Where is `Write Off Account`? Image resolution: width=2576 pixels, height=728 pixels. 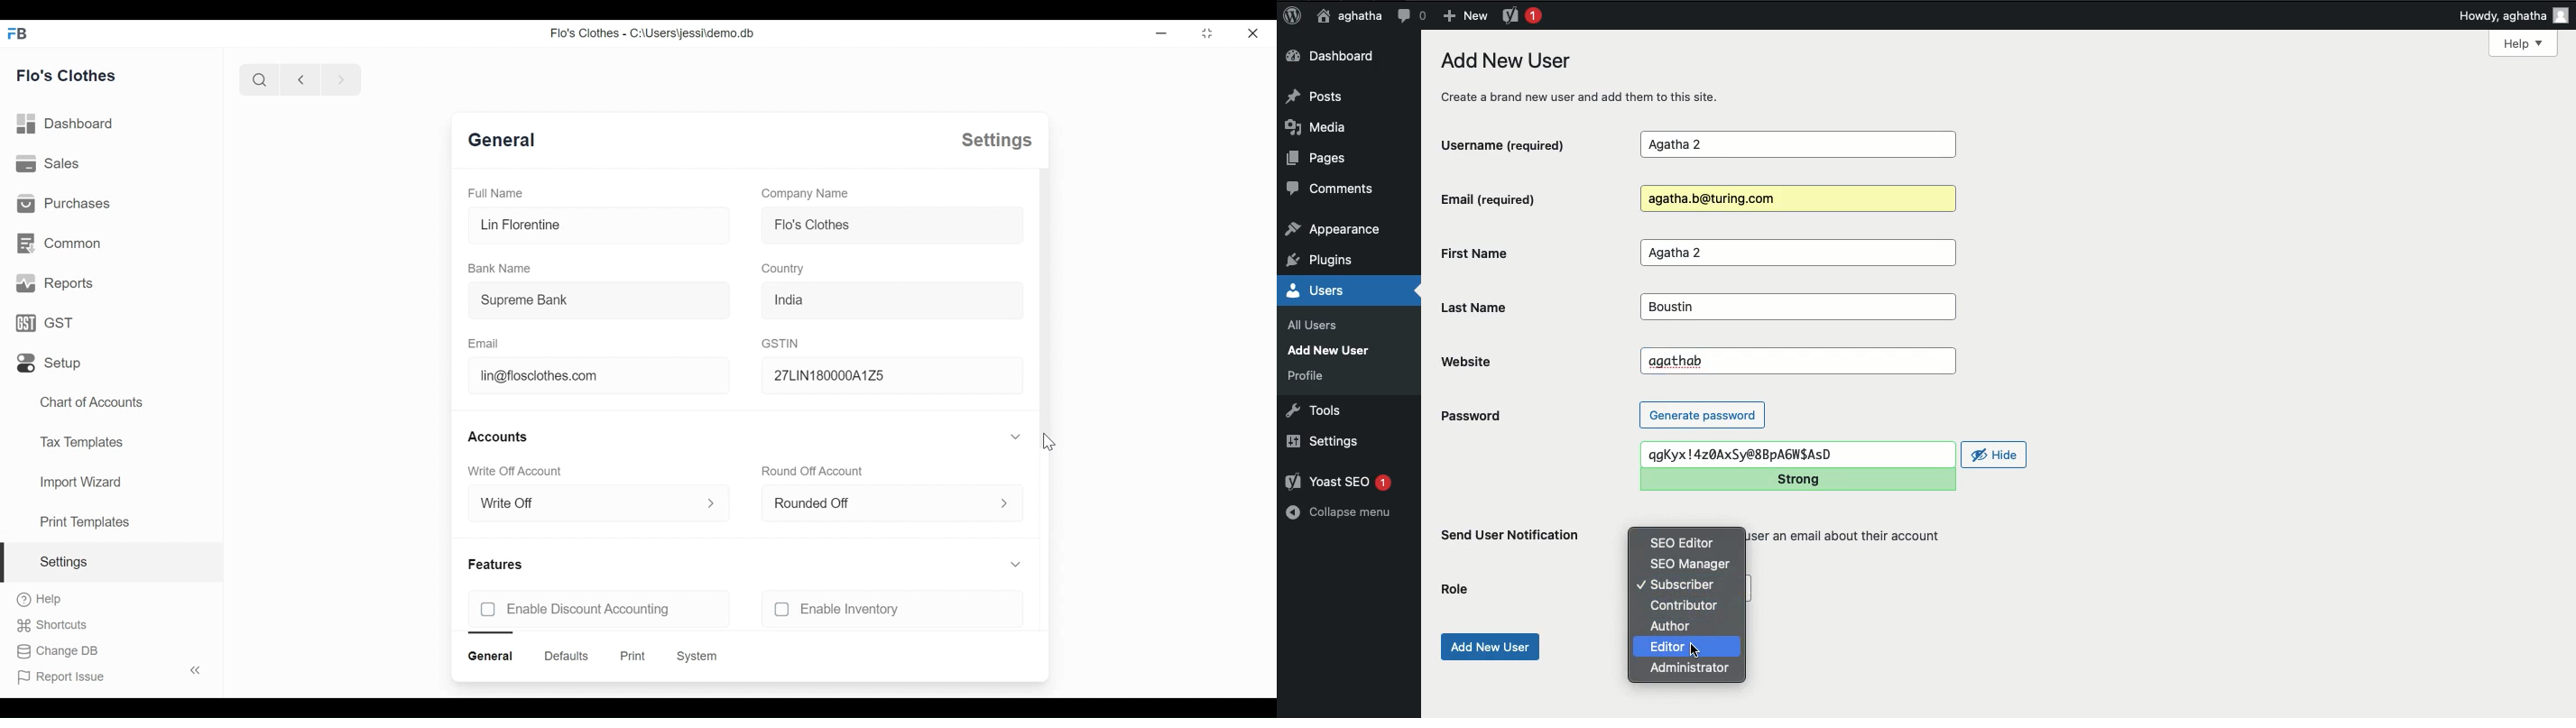 Write Off Account is located at coordinates (519, 471).